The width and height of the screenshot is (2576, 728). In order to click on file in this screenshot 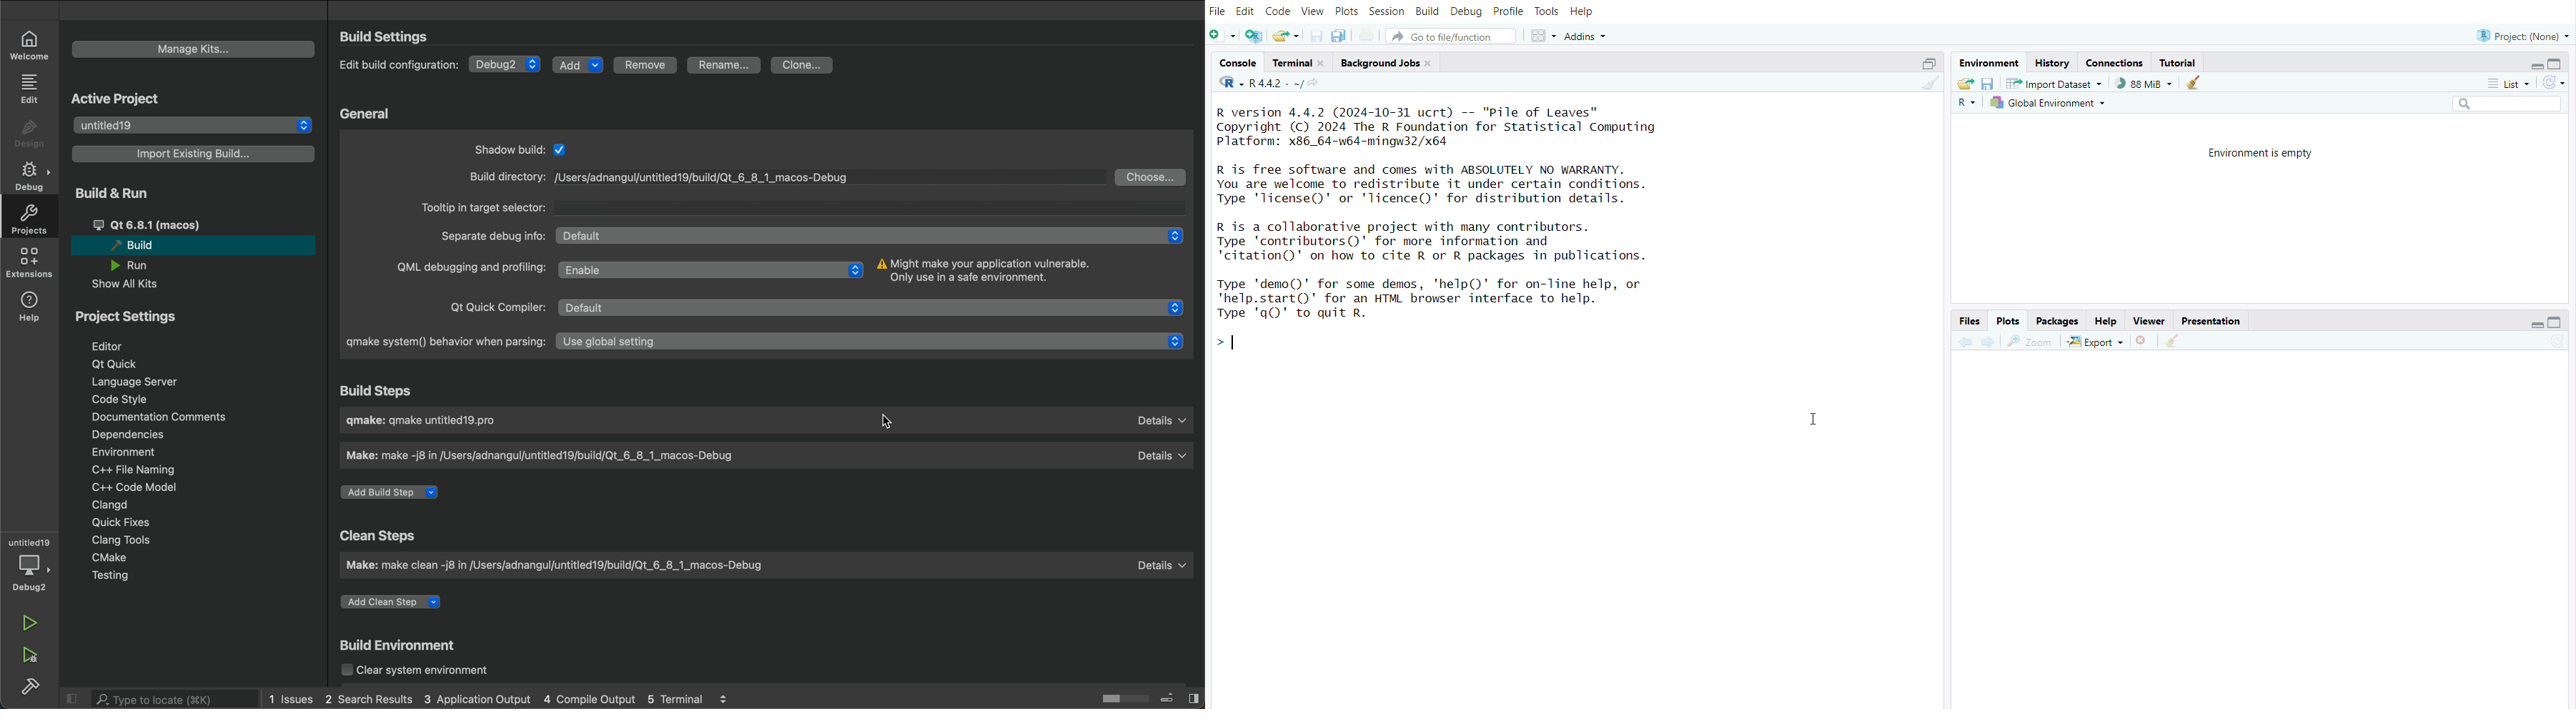, I will do `click(1217, 9)`.